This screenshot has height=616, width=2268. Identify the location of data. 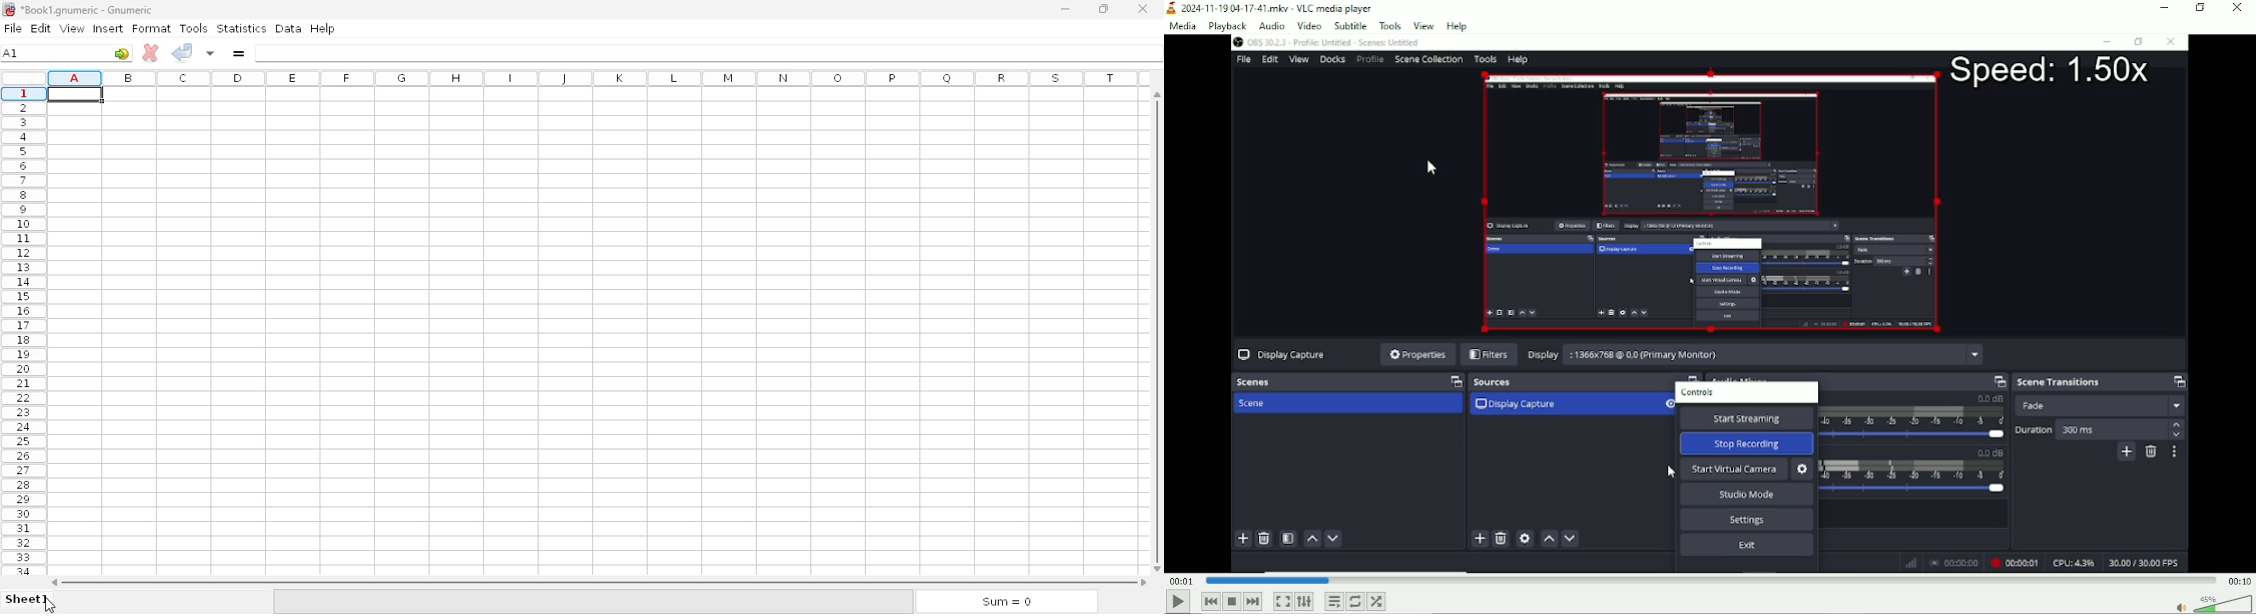
(289, 28).